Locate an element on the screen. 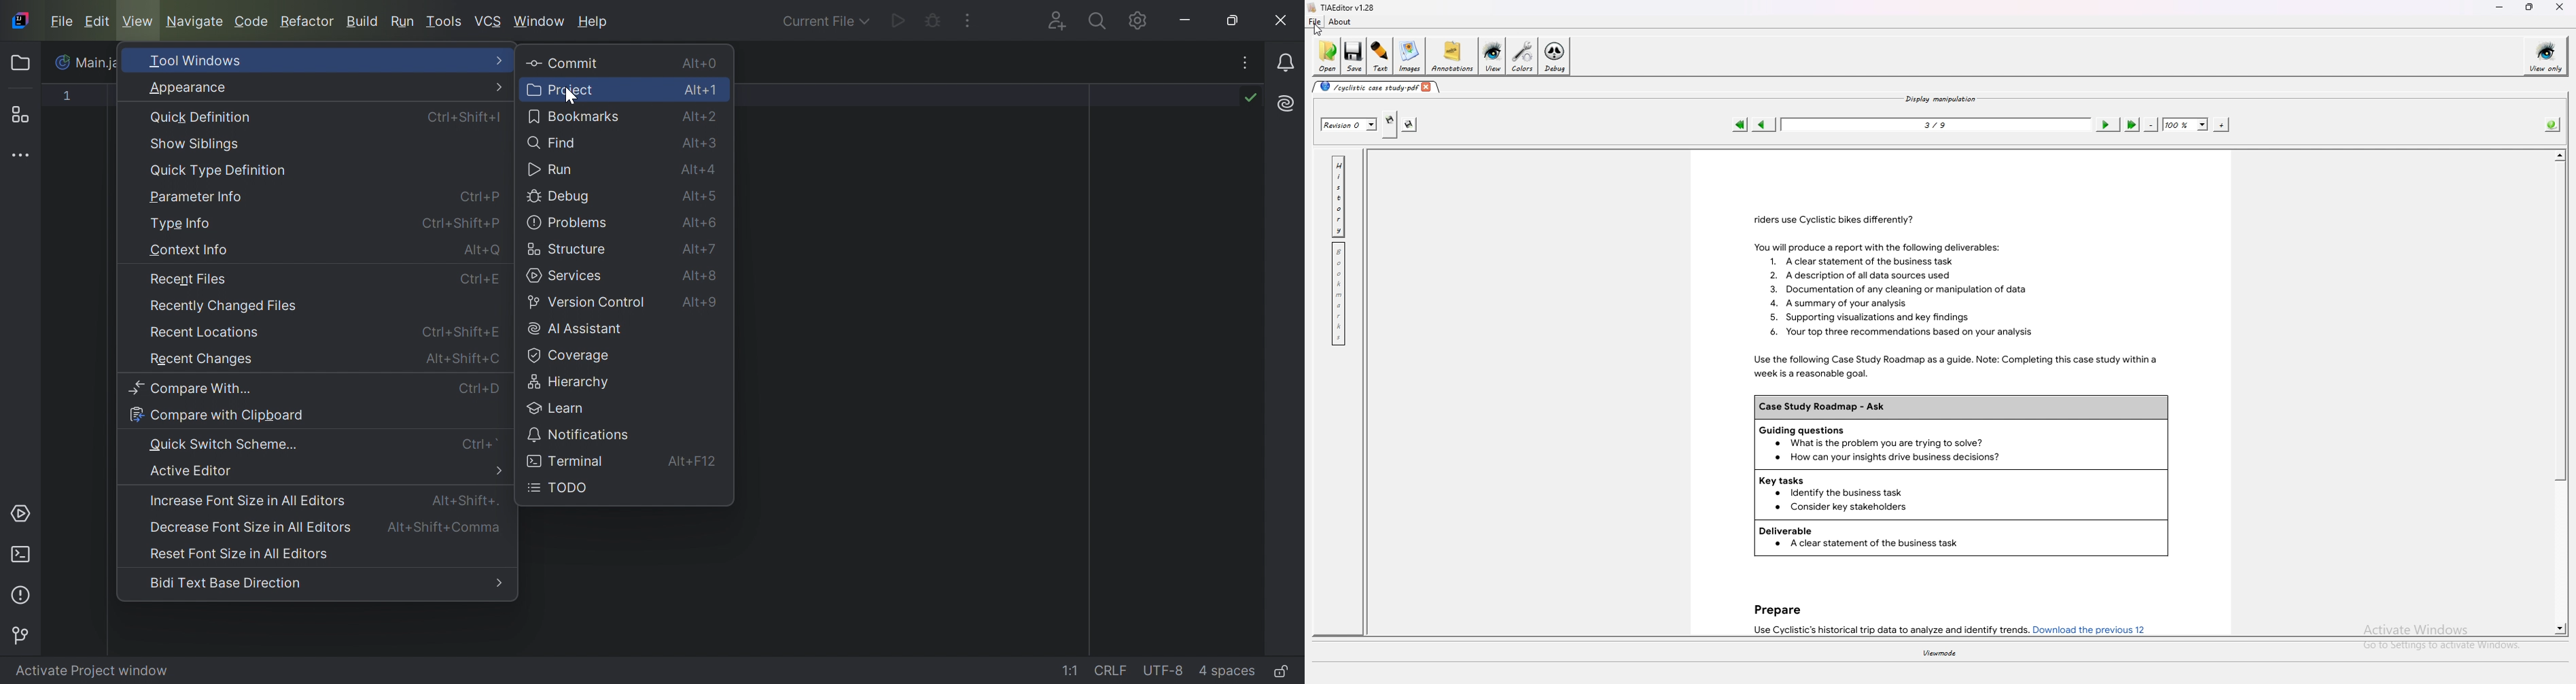 The height and width of the screenshot is (700, 2576). Alt+1 is located at coordinates (702, 90).